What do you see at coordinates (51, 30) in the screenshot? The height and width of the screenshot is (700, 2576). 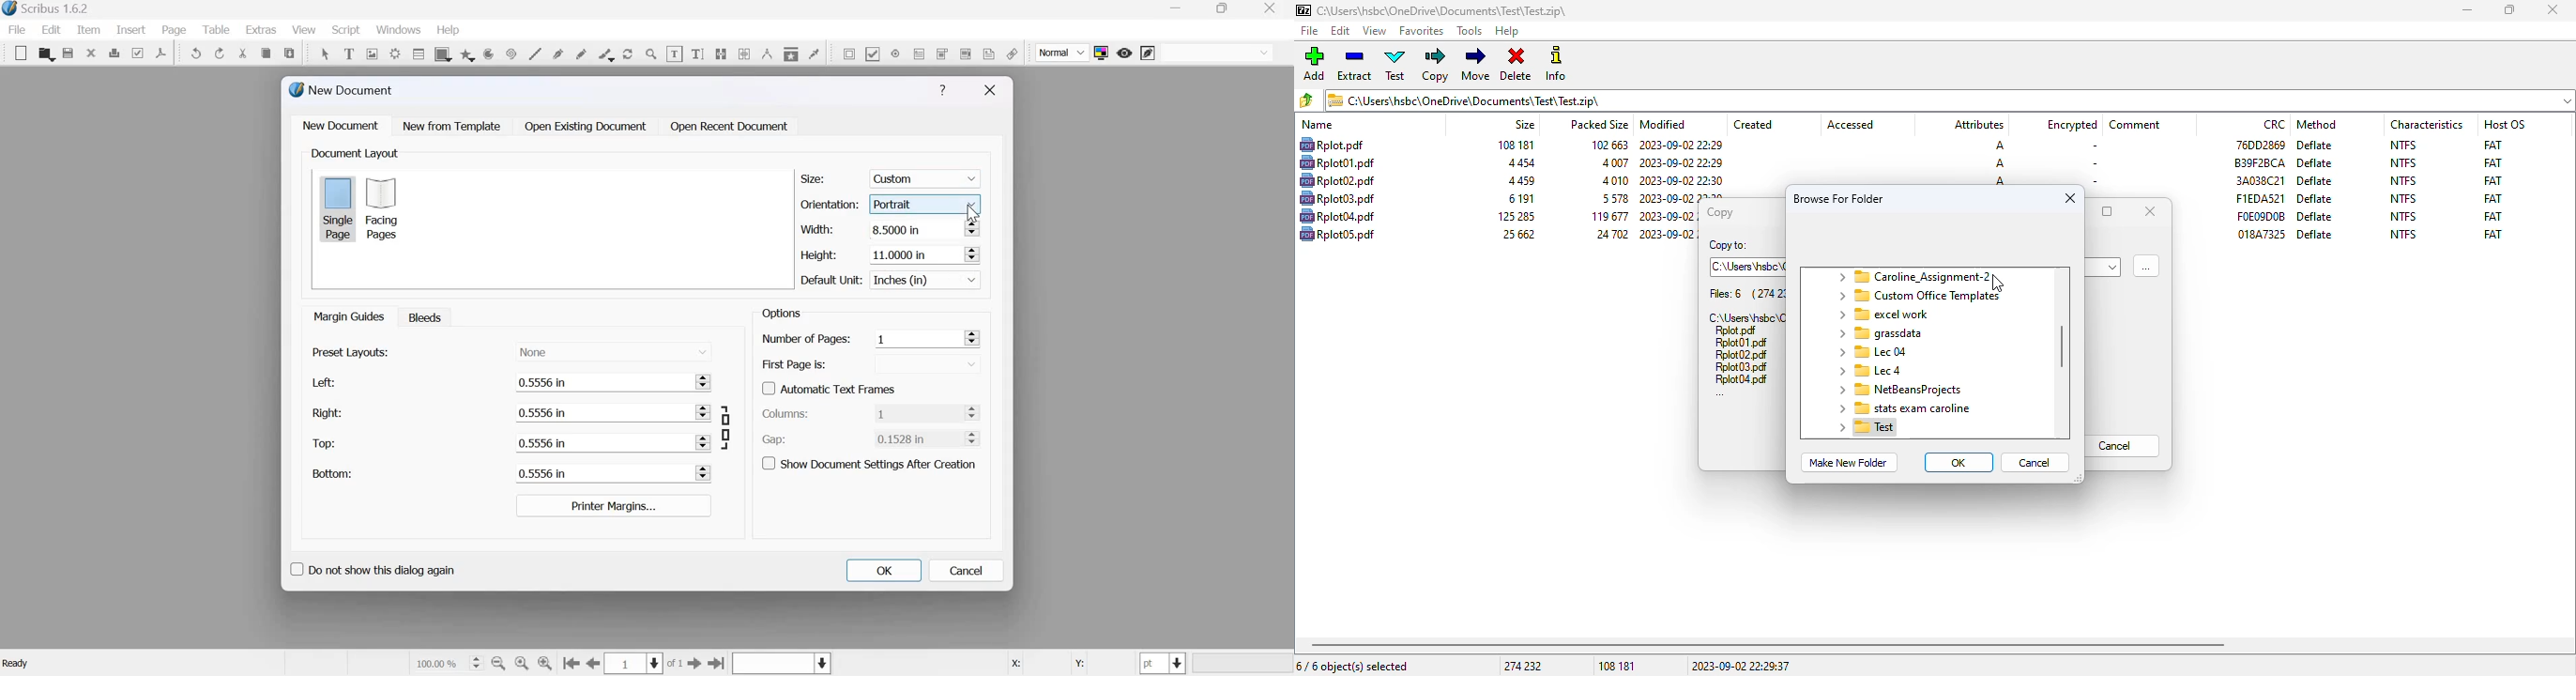 I see `Edit` at bounding box center [51, 30].